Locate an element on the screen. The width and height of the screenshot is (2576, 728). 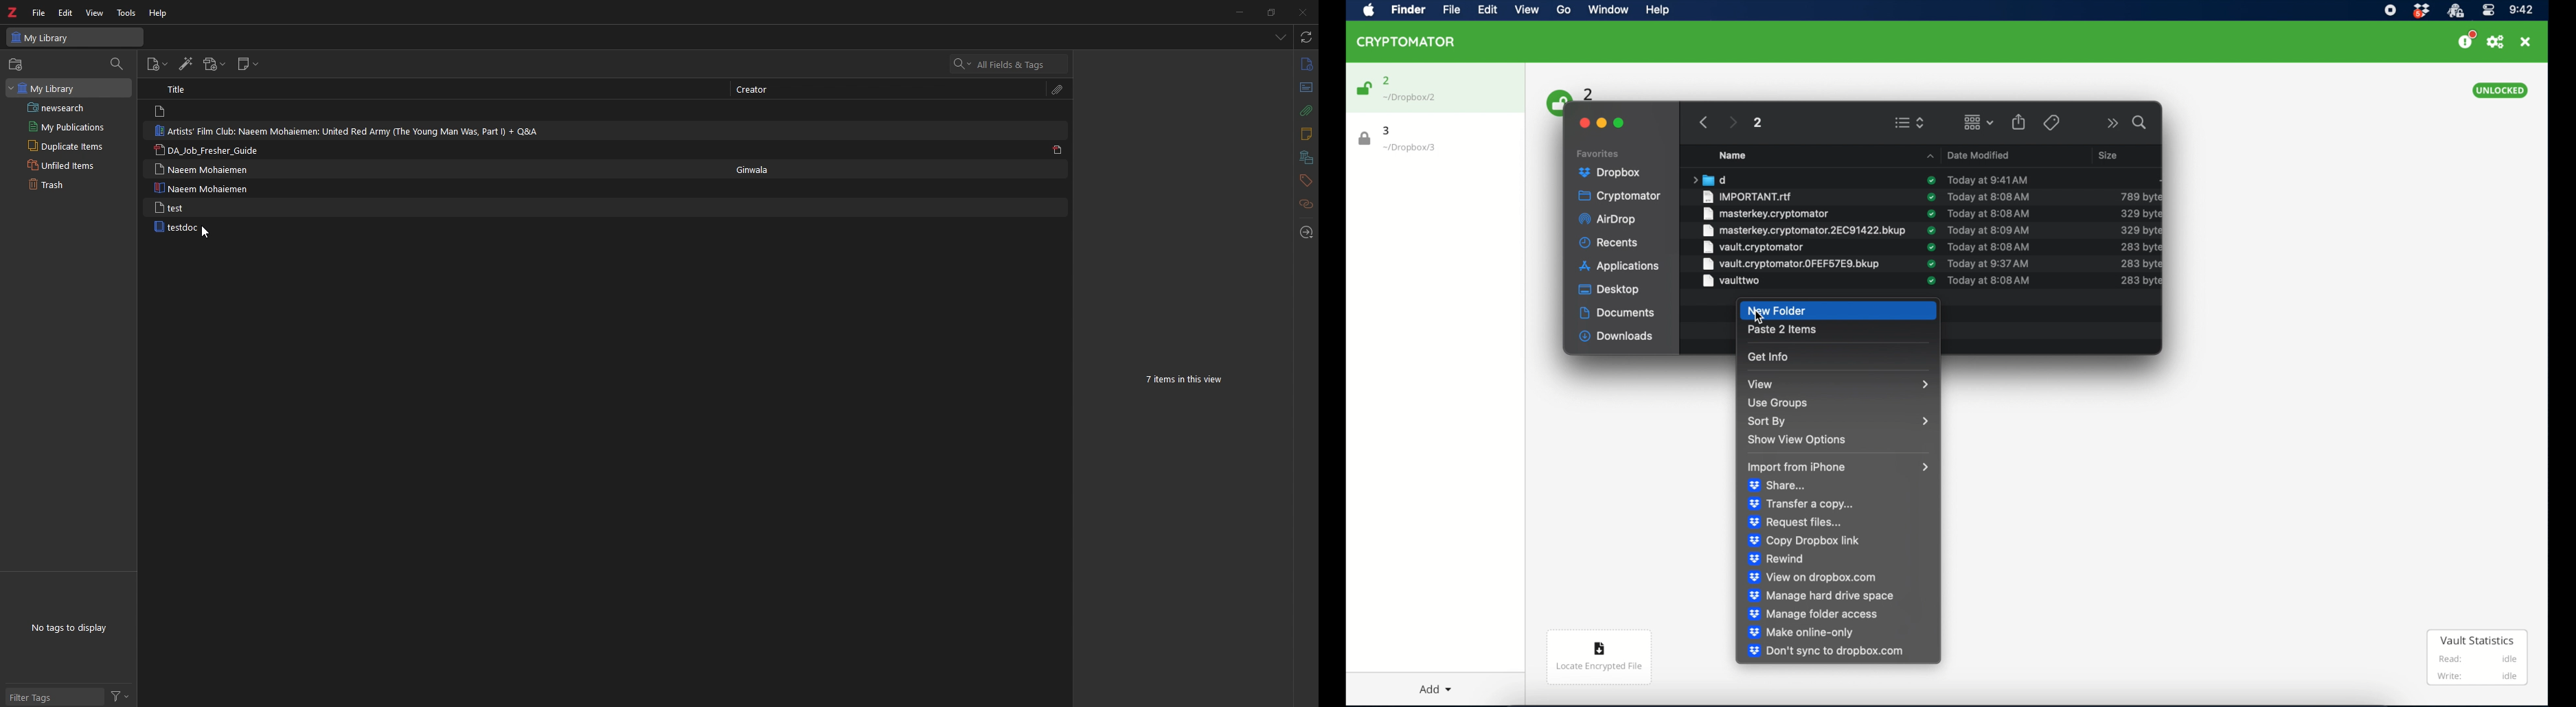
maximize is located at coordinates (1619, 123).